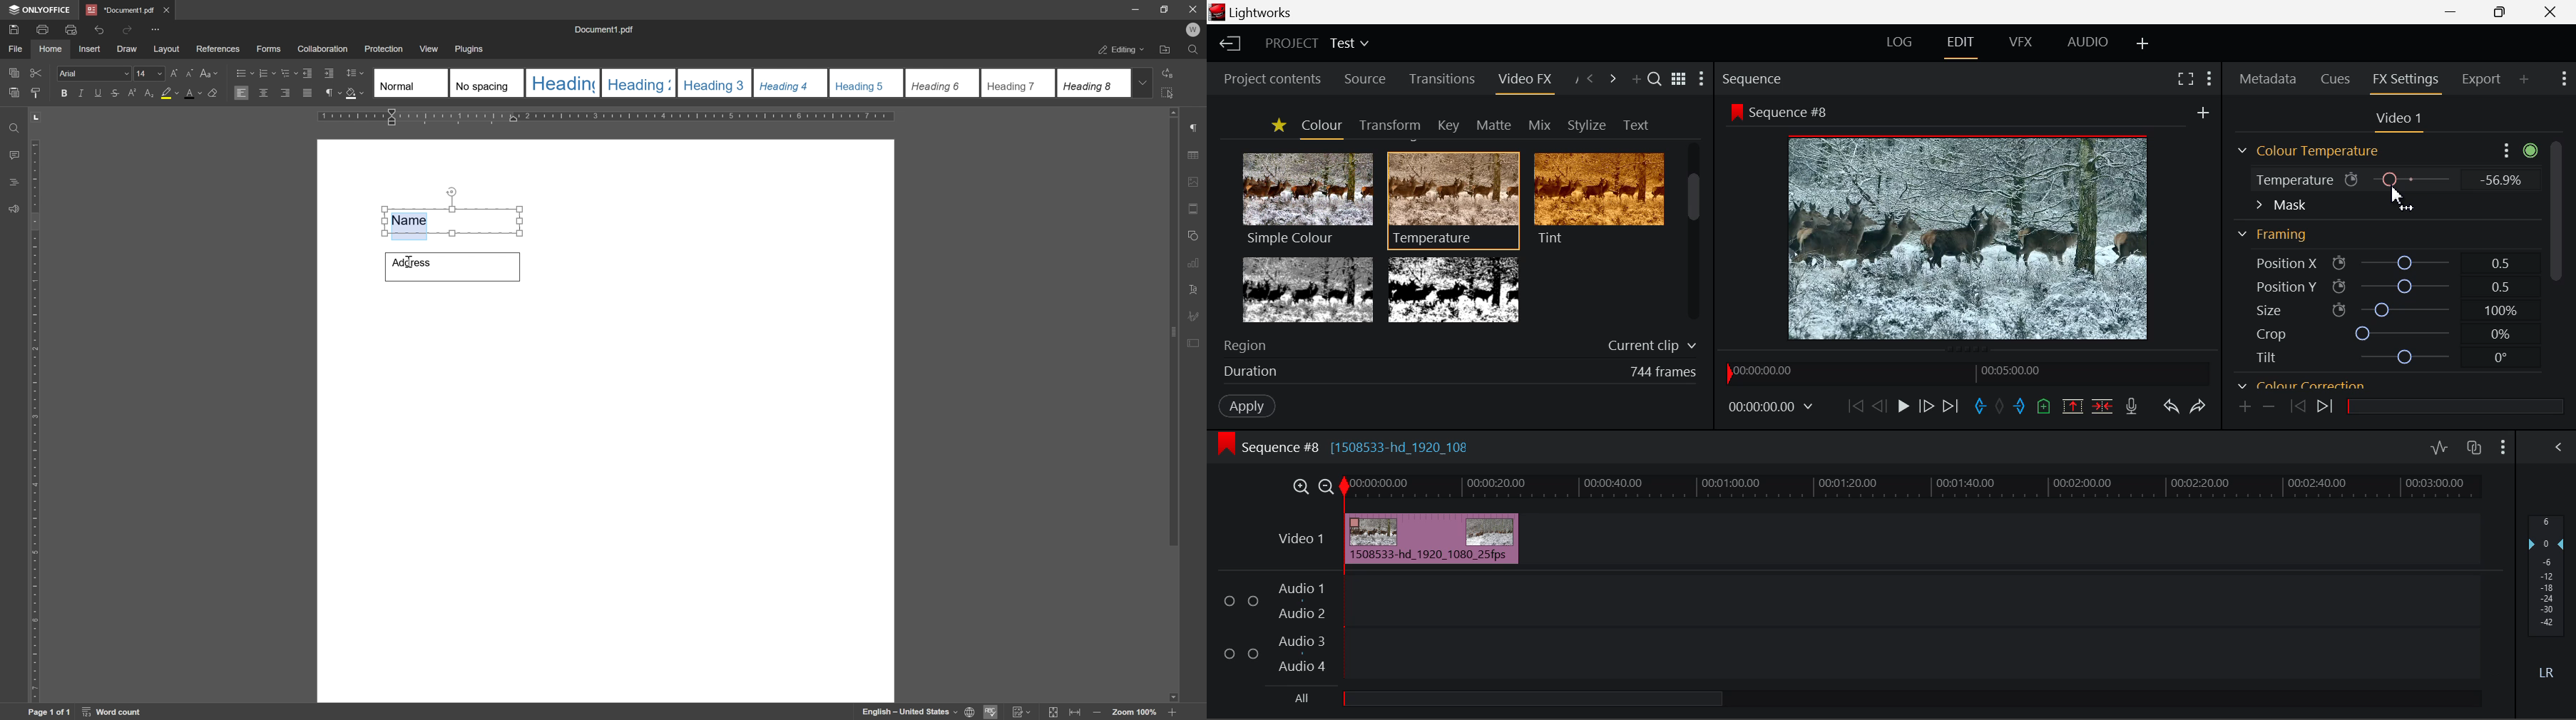 This screenshot has height=728, width=2576. Describe the element at coordinates (2087, 41) in the screenshot. I see `AUDIO Layout` at that location.